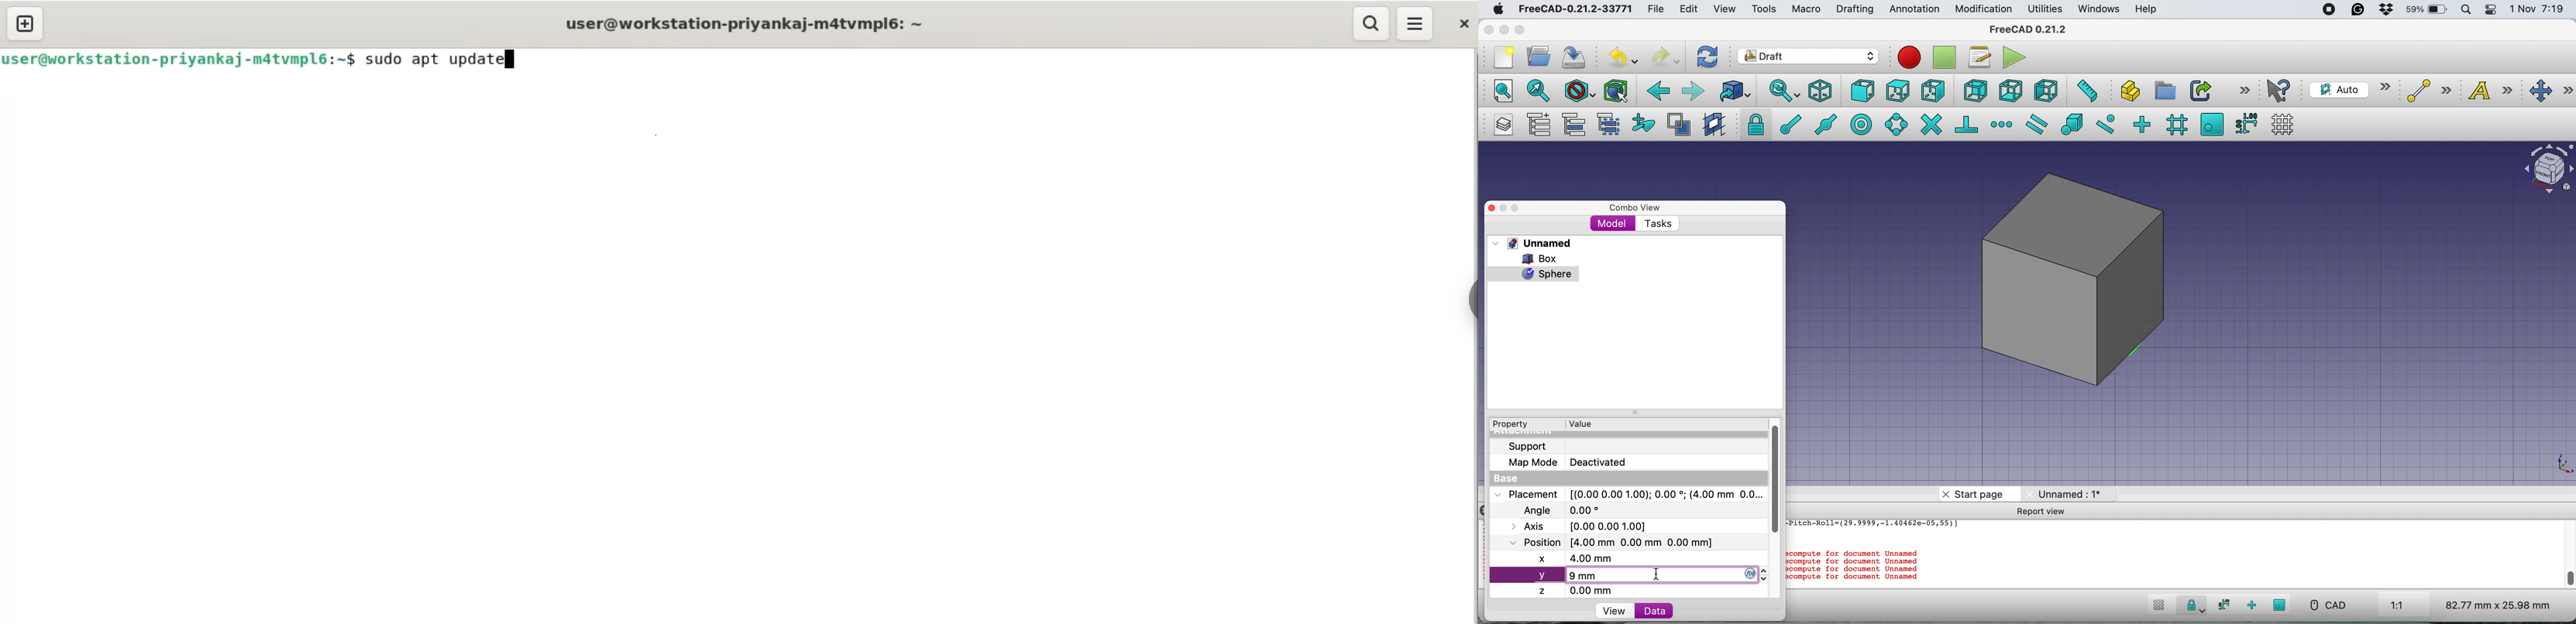 This screenshot has width=2576, height=644. Describe the element at coordinates (2398, 606) in the screenshot. I see `aspect ratio` at that location.